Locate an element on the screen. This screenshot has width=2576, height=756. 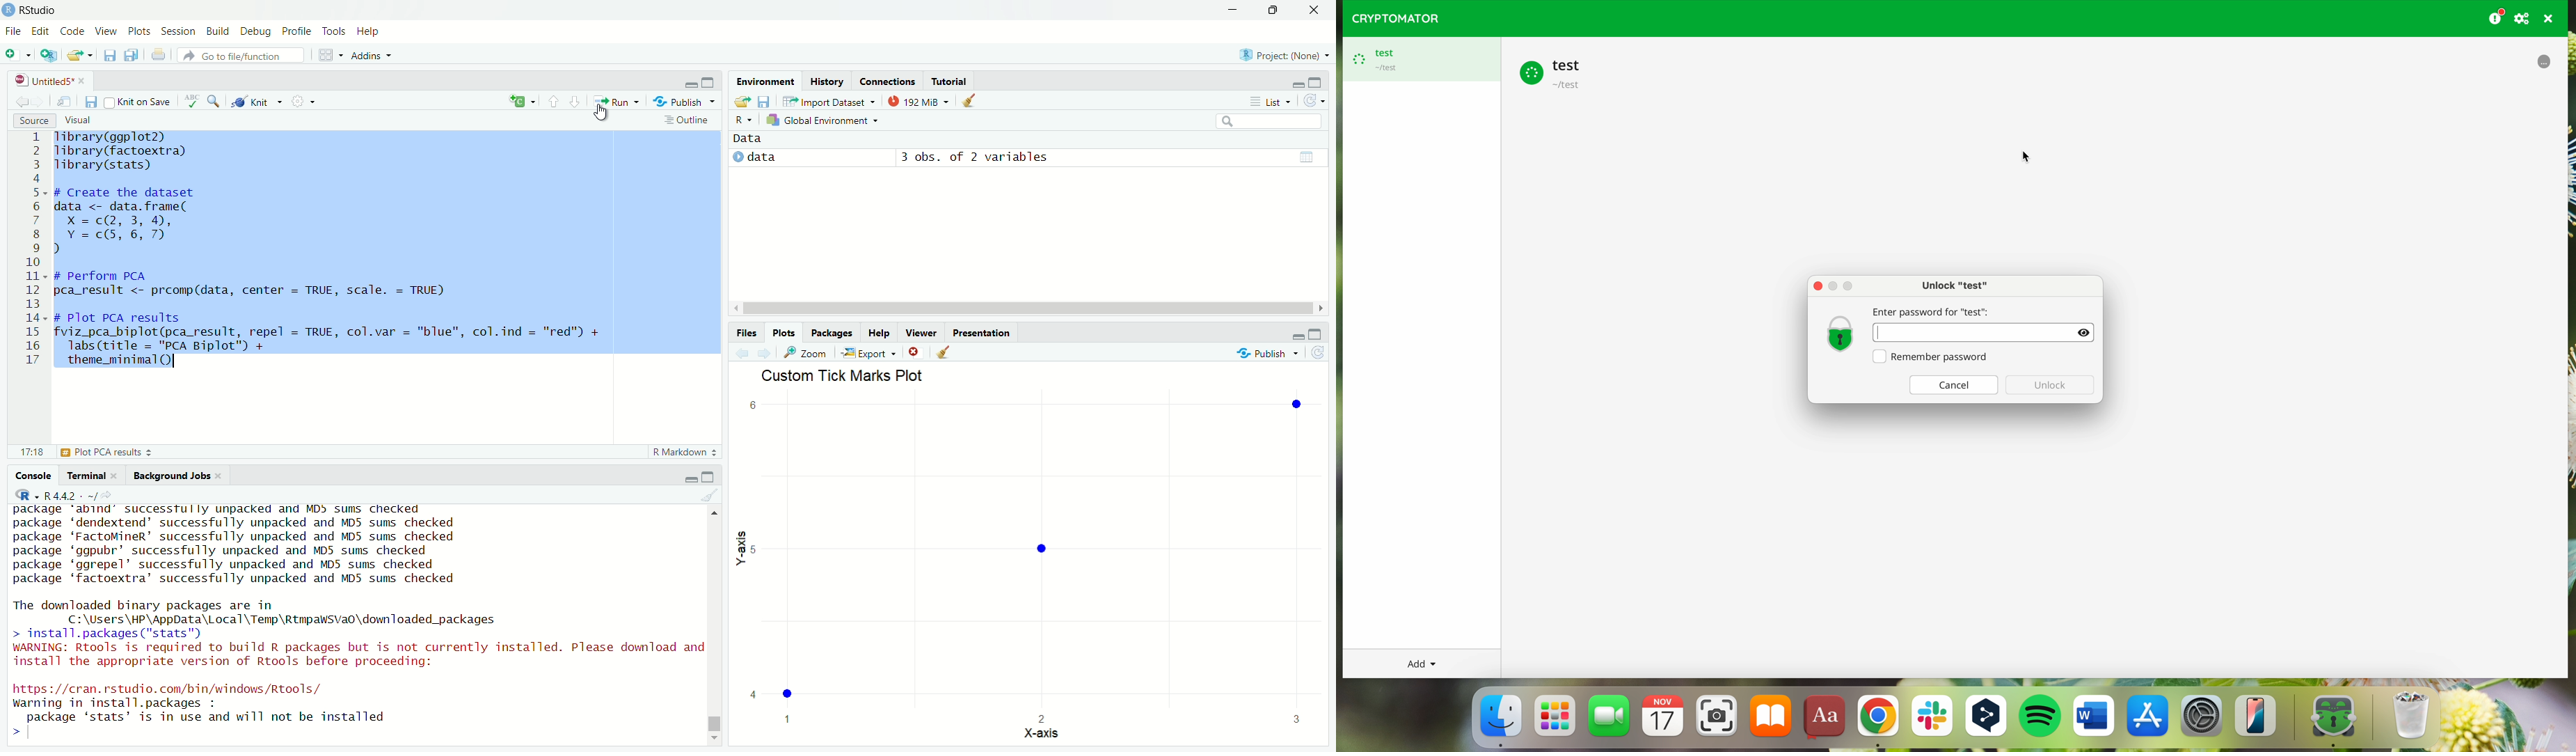
environment is located at coordinates (765, 80).